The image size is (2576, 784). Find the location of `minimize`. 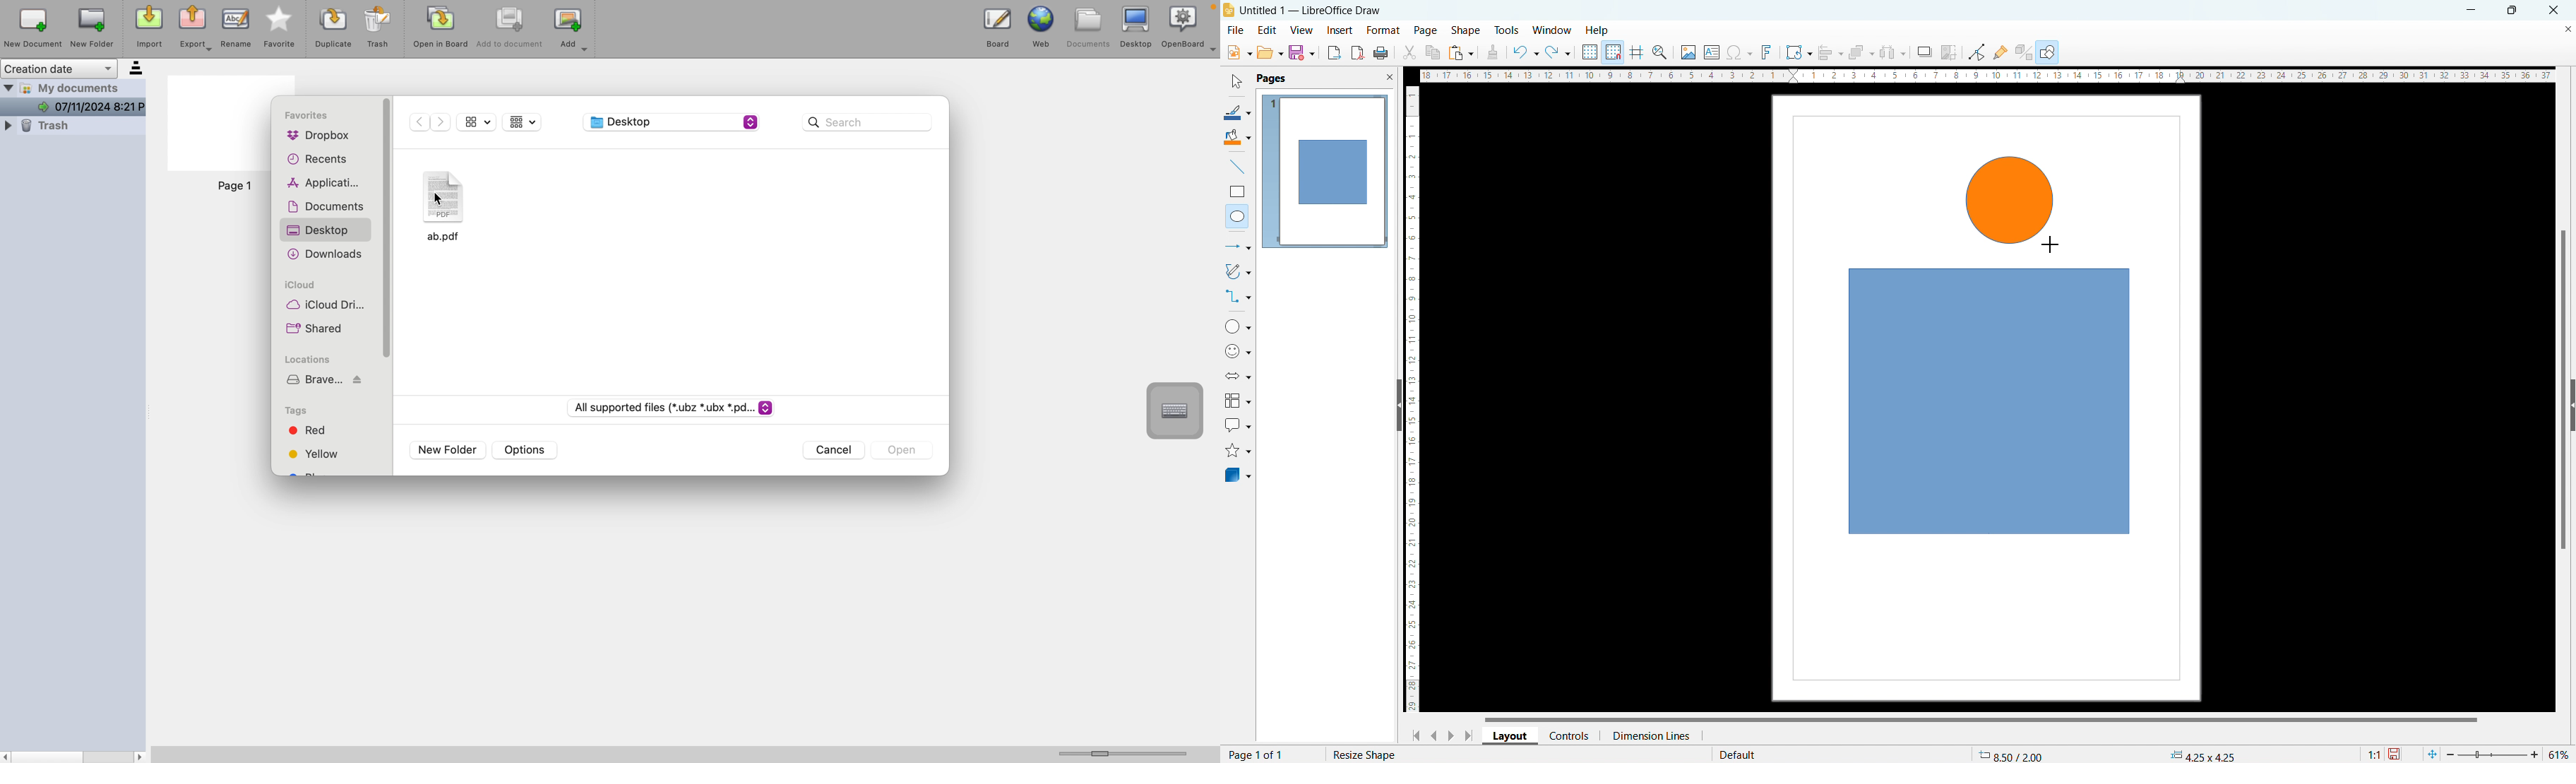

minimize is located at coordinates (2469, 9).